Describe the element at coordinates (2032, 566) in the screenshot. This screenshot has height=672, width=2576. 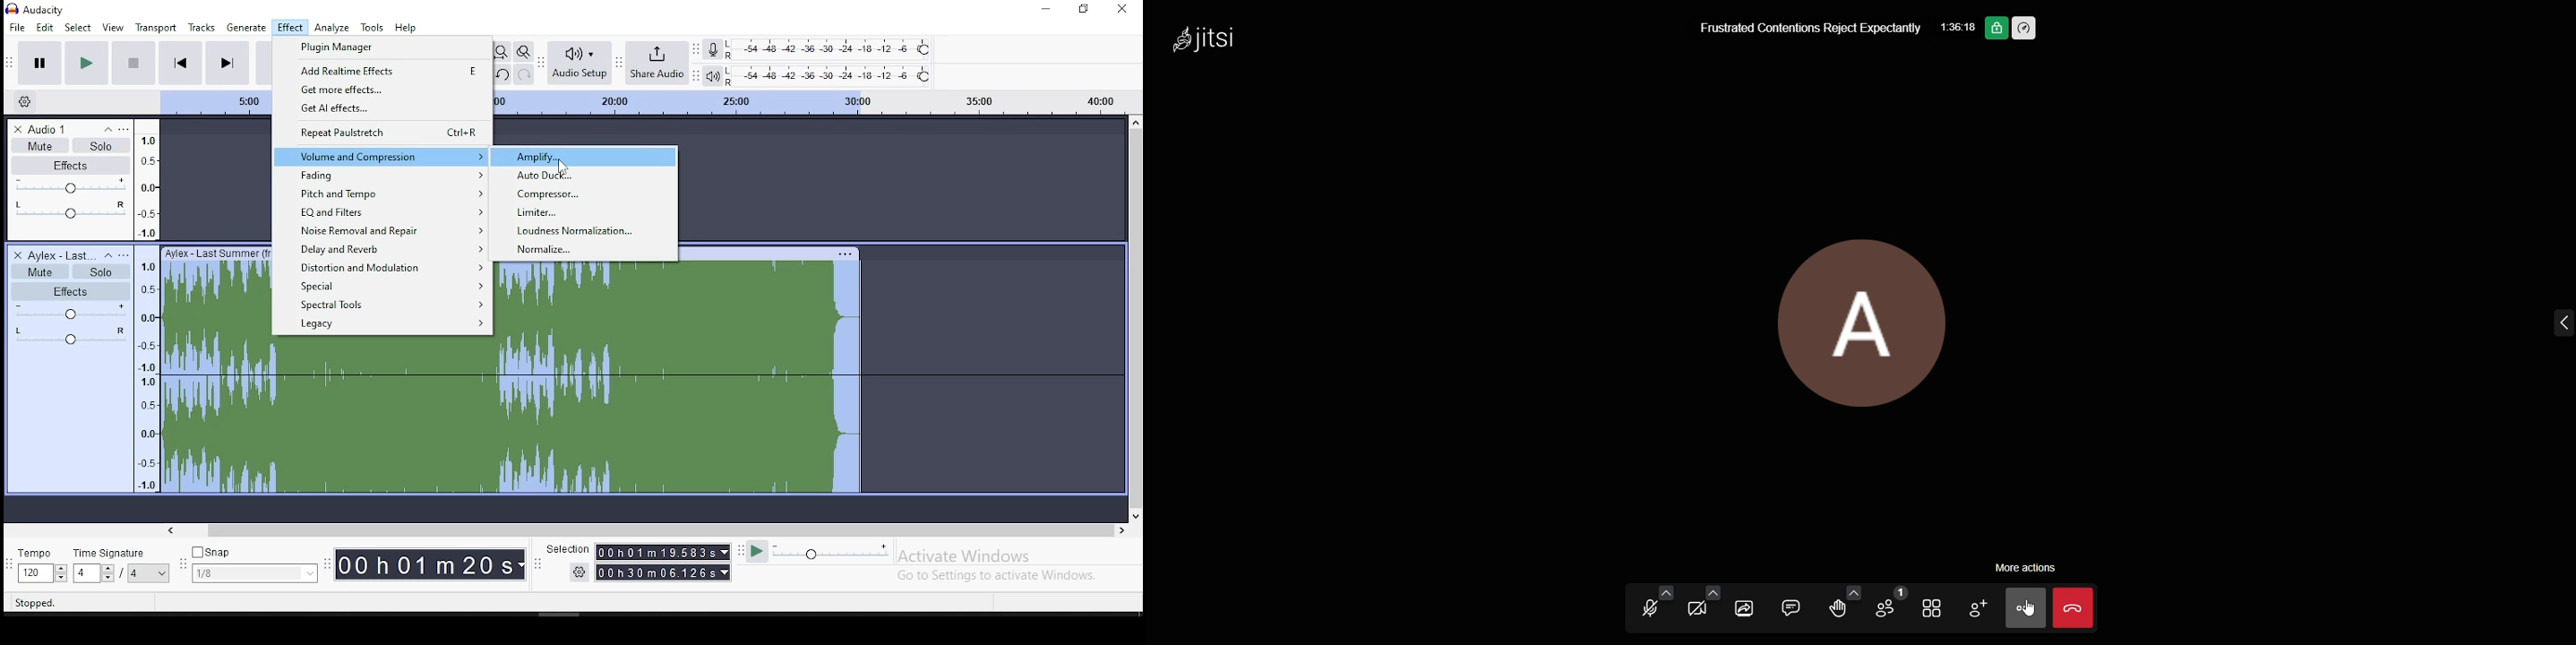
I see `more action` at that location.